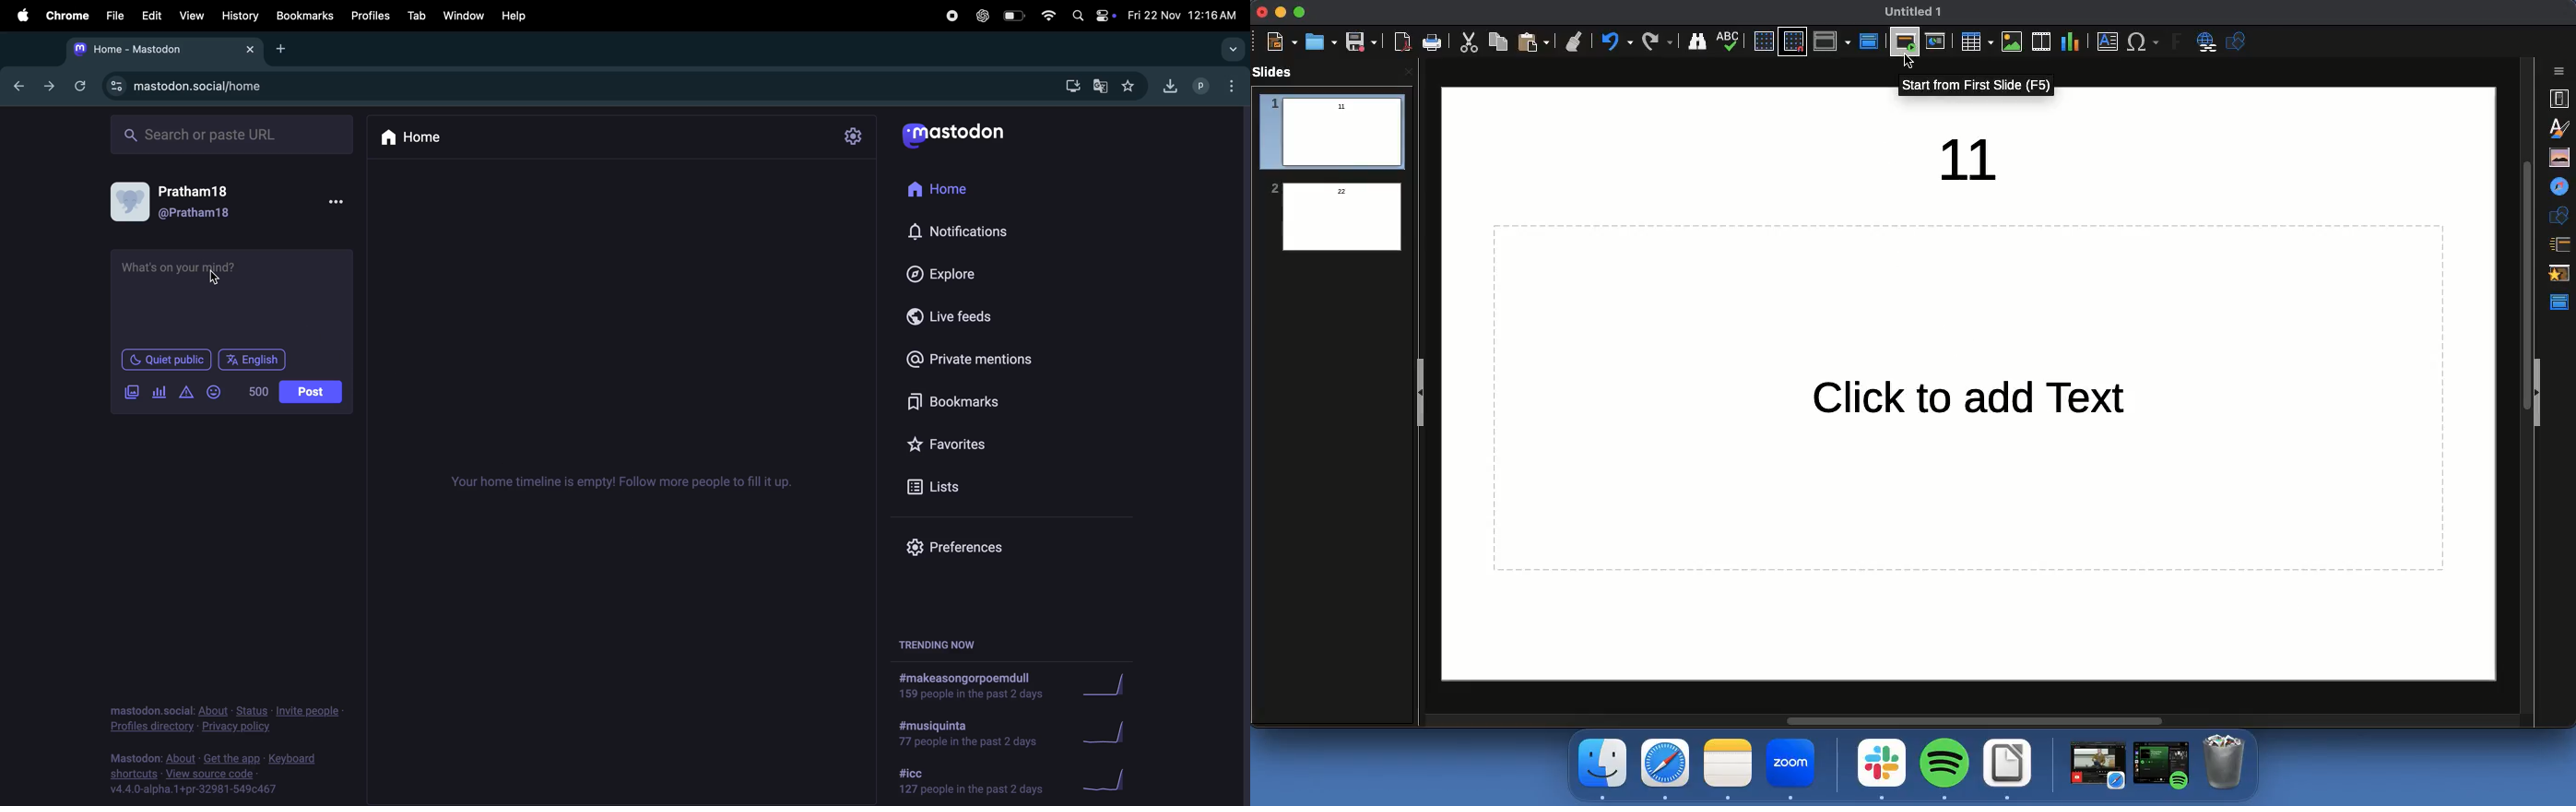  What do you see at coordinates (250, 360) in the screenshot?
I see `english` at bounding box center [250, 360].